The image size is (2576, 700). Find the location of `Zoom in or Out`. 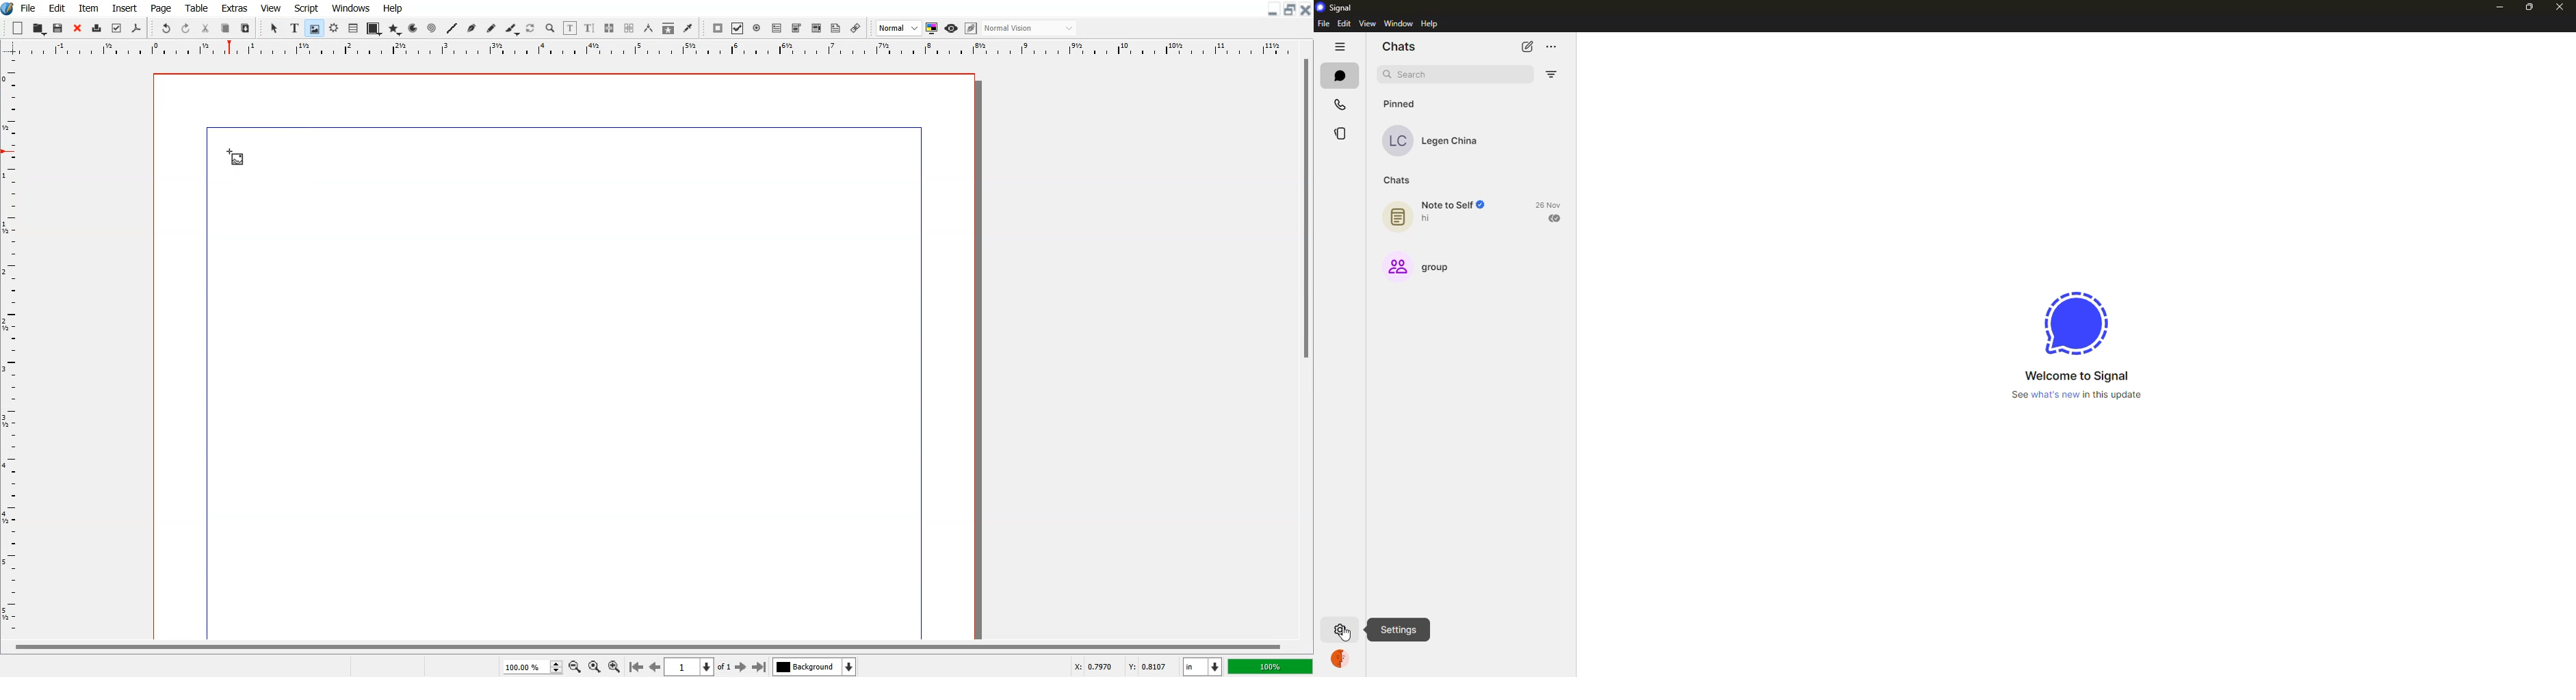

Zoom in or Out is located at coordinates (551, 29).